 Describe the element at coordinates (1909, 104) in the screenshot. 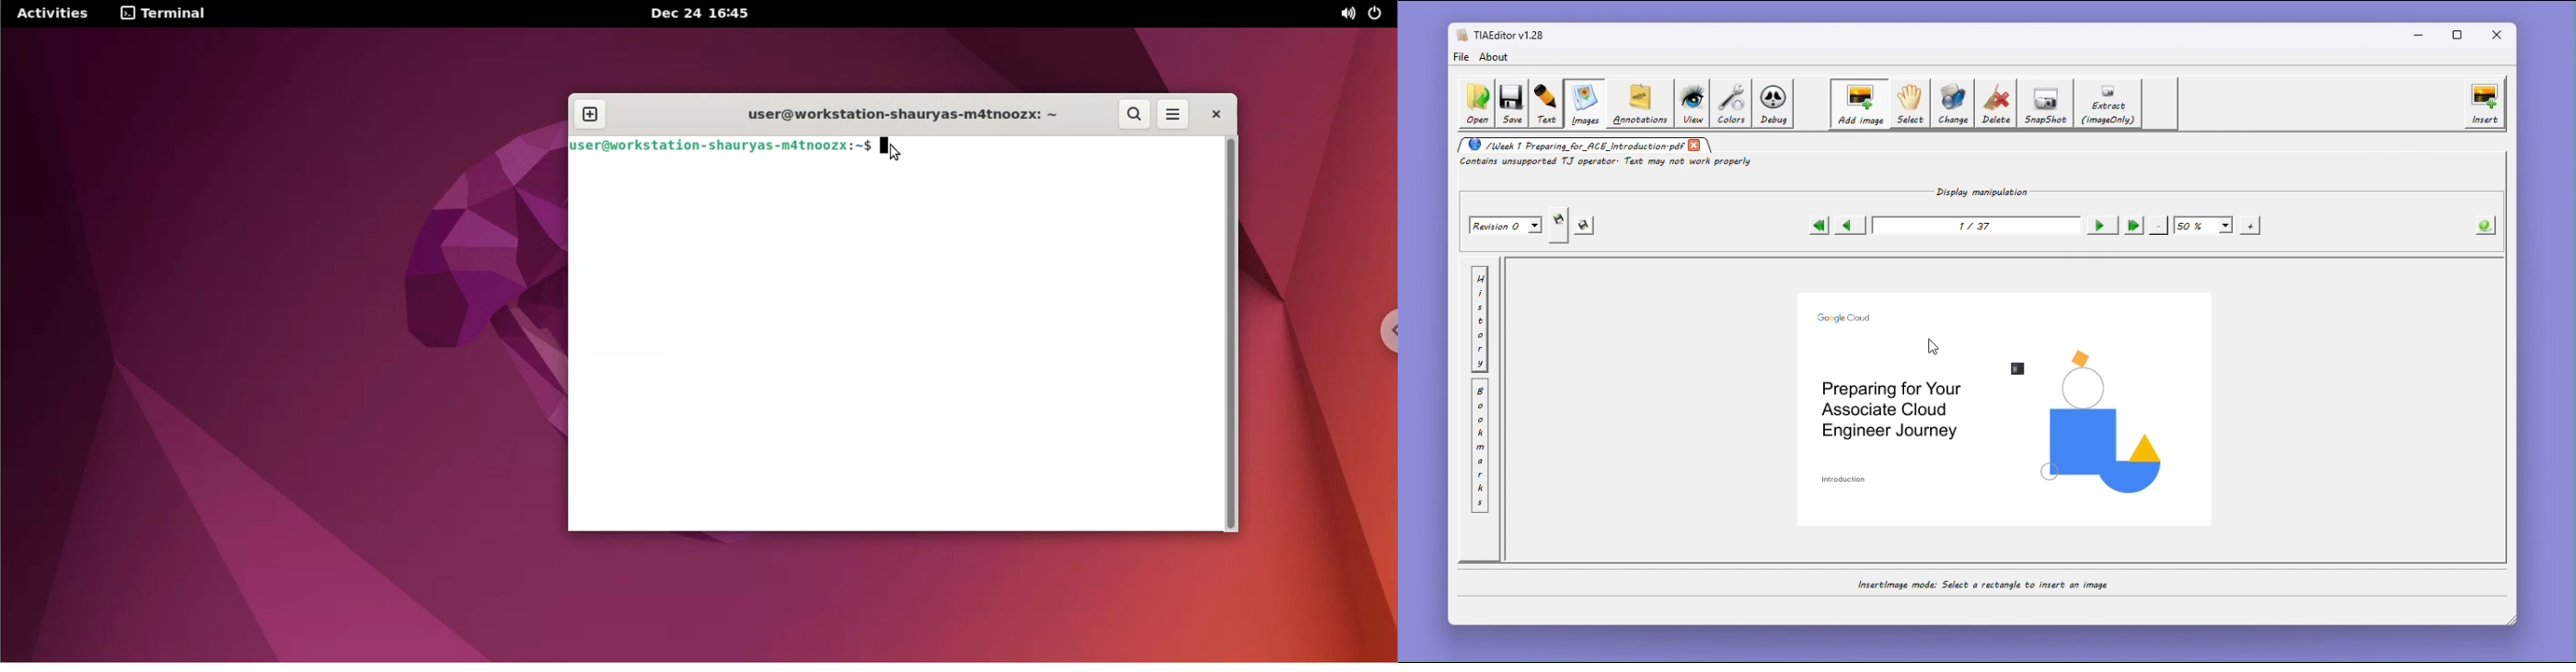

I see `Select ` at that location.